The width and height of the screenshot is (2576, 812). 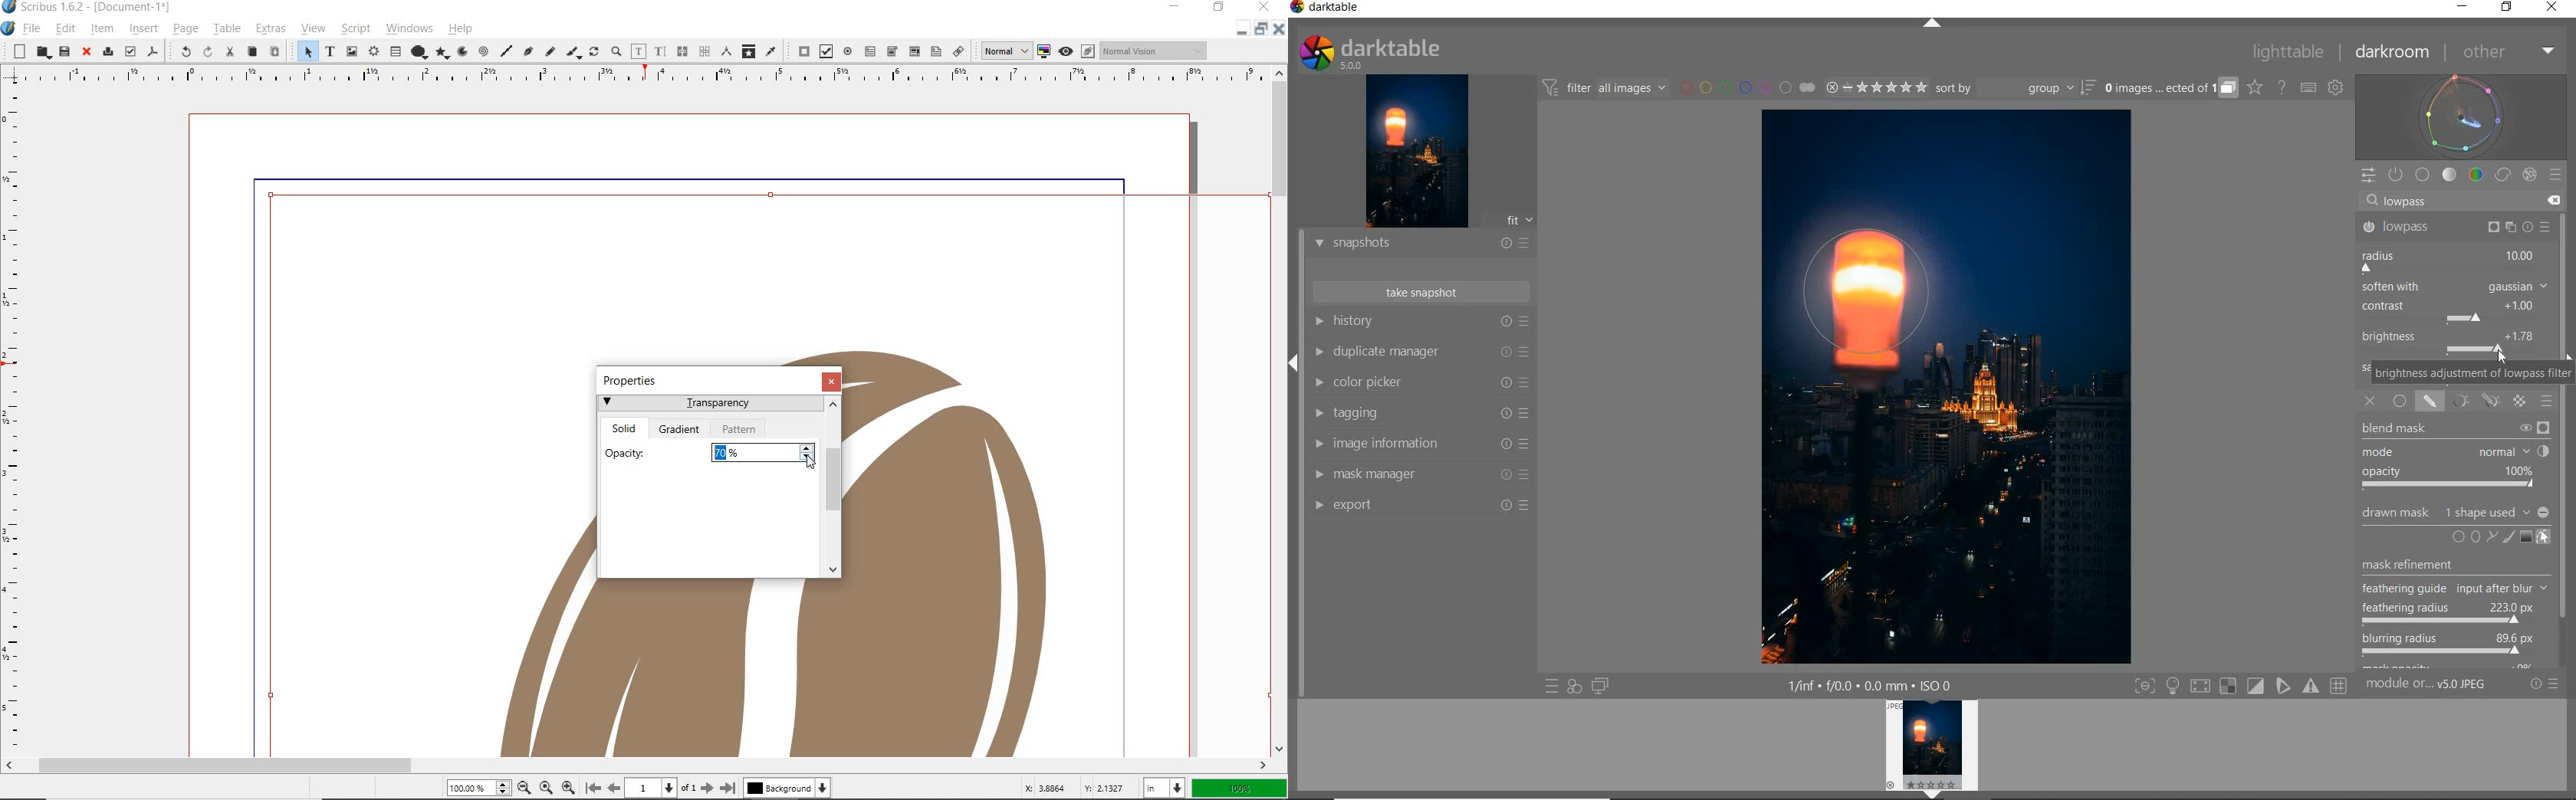 I want to click on toggle color, so click(x=1045, y=51).